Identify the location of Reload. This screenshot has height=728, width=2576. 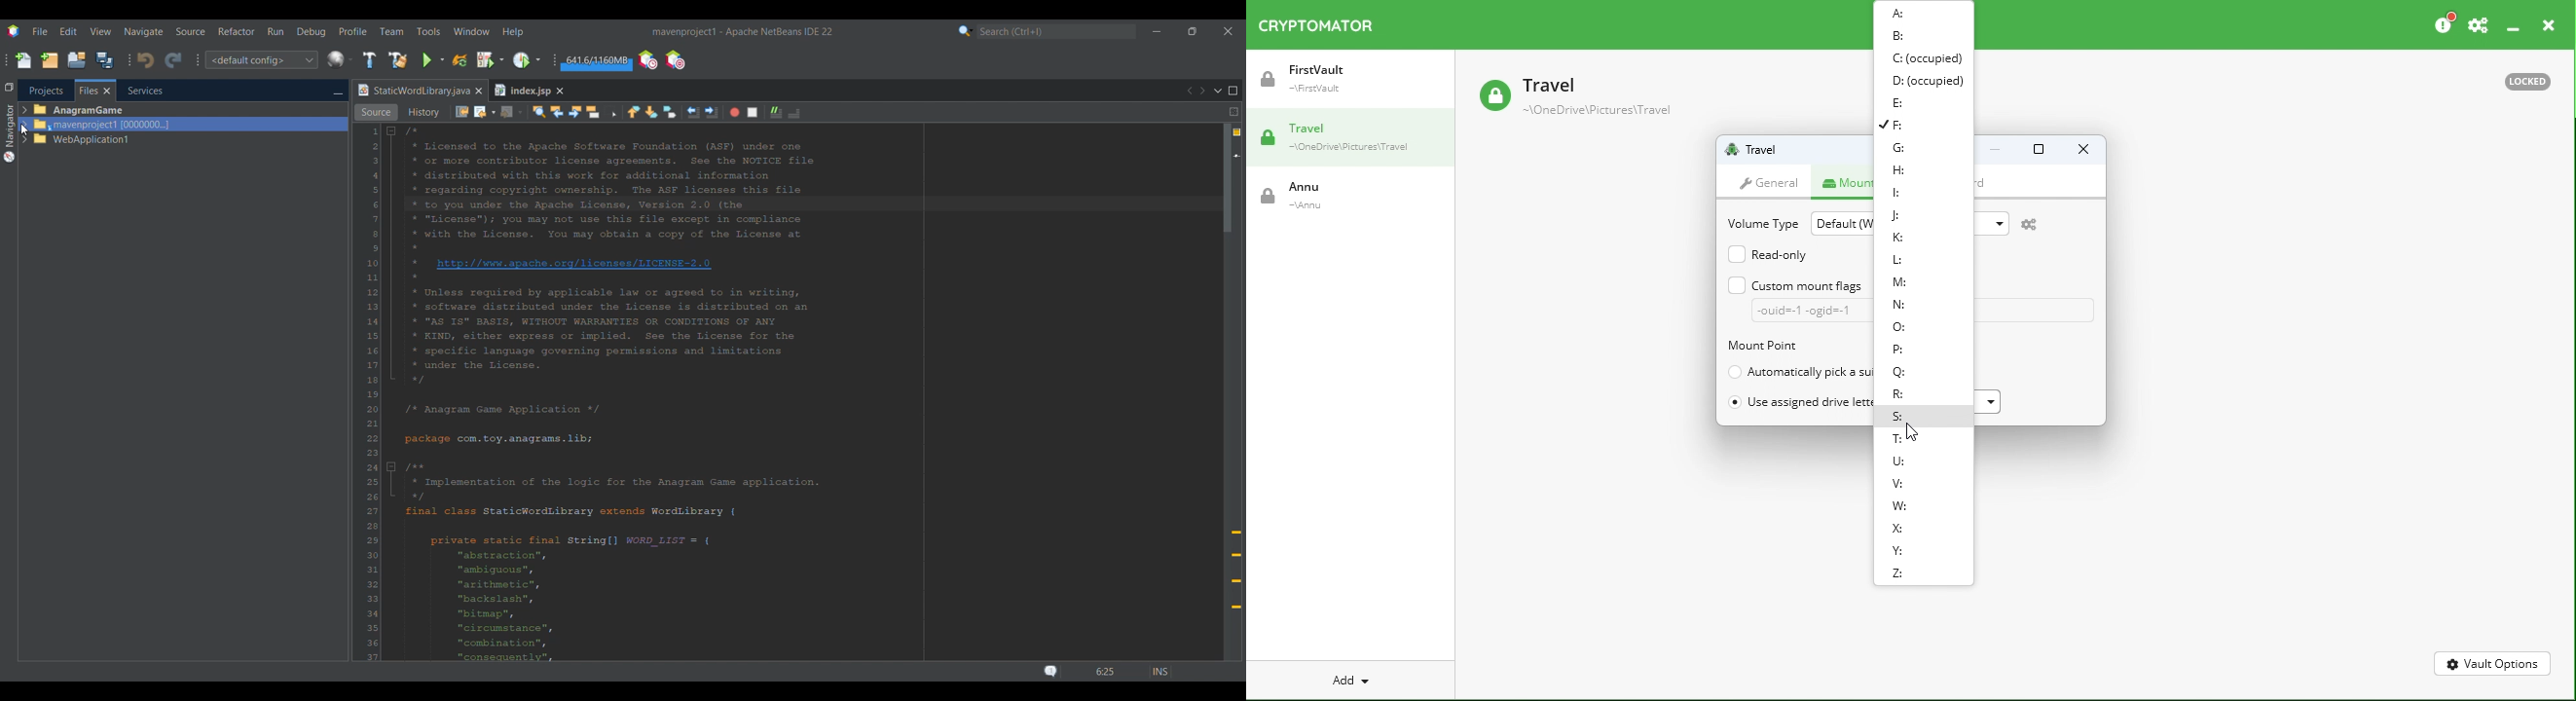
(460, 60).